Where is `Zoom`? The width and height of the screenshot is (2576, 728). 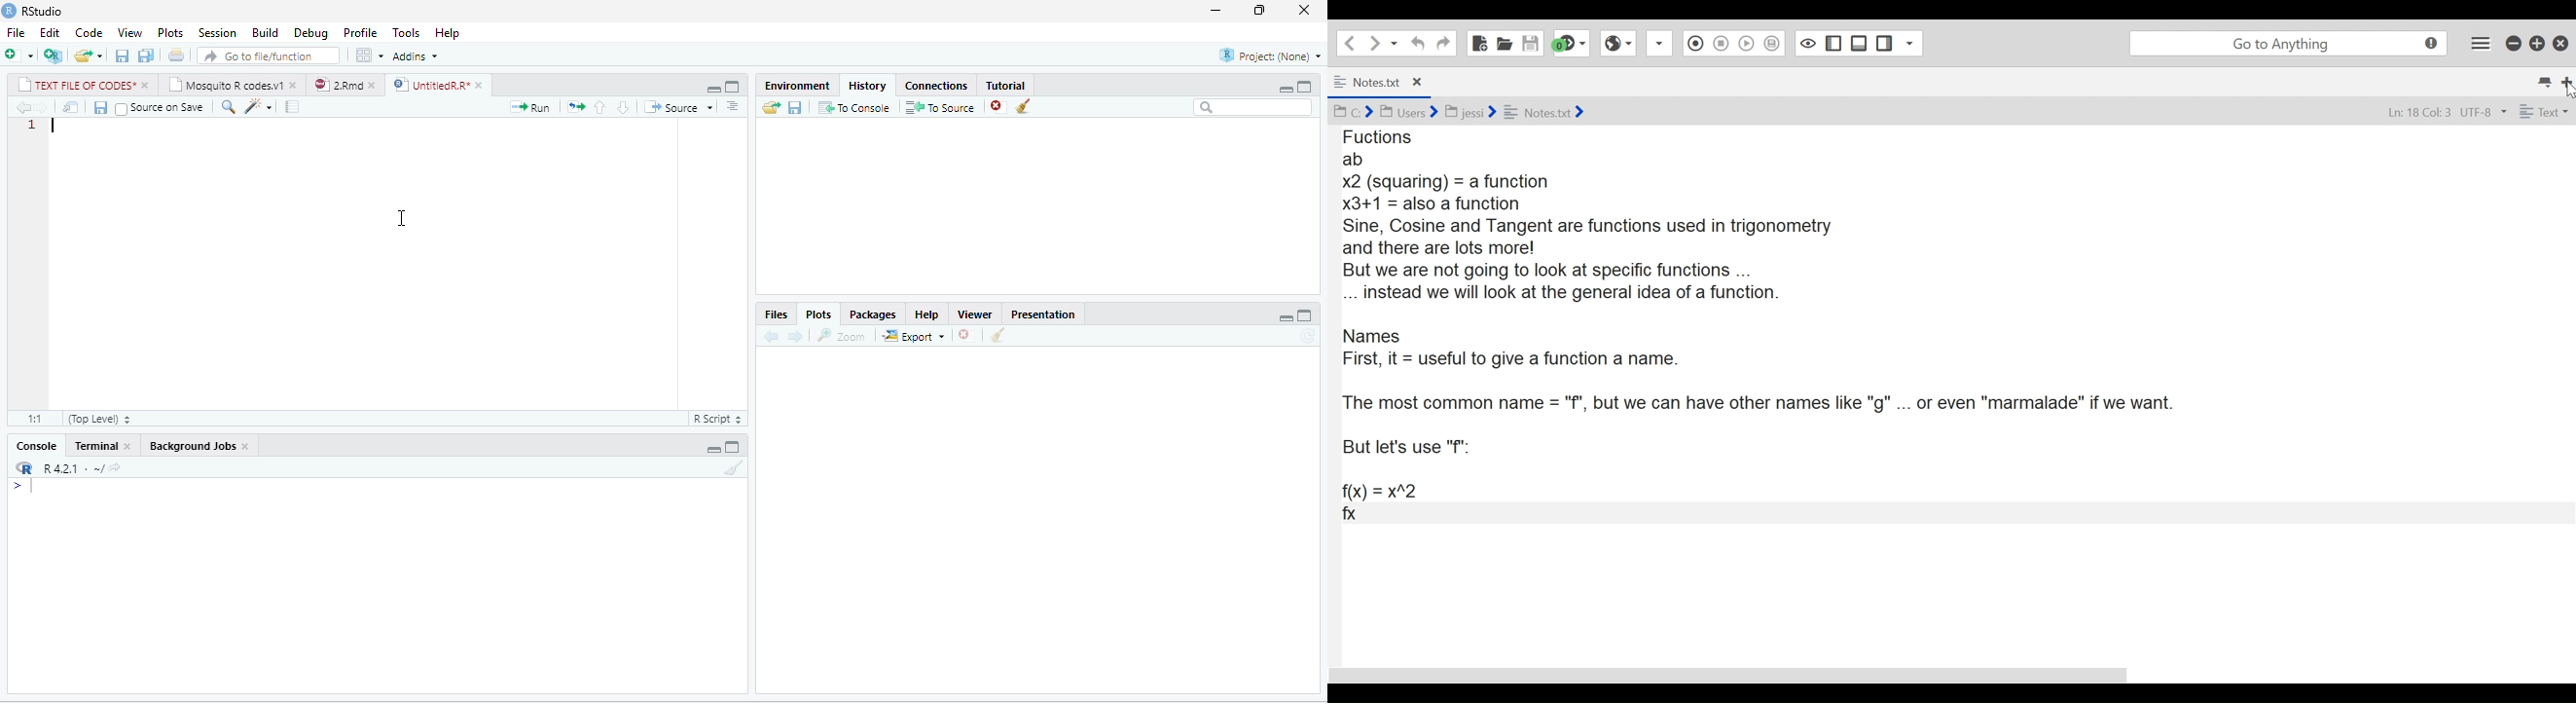 Zoom is located at coordinates (841, 335).